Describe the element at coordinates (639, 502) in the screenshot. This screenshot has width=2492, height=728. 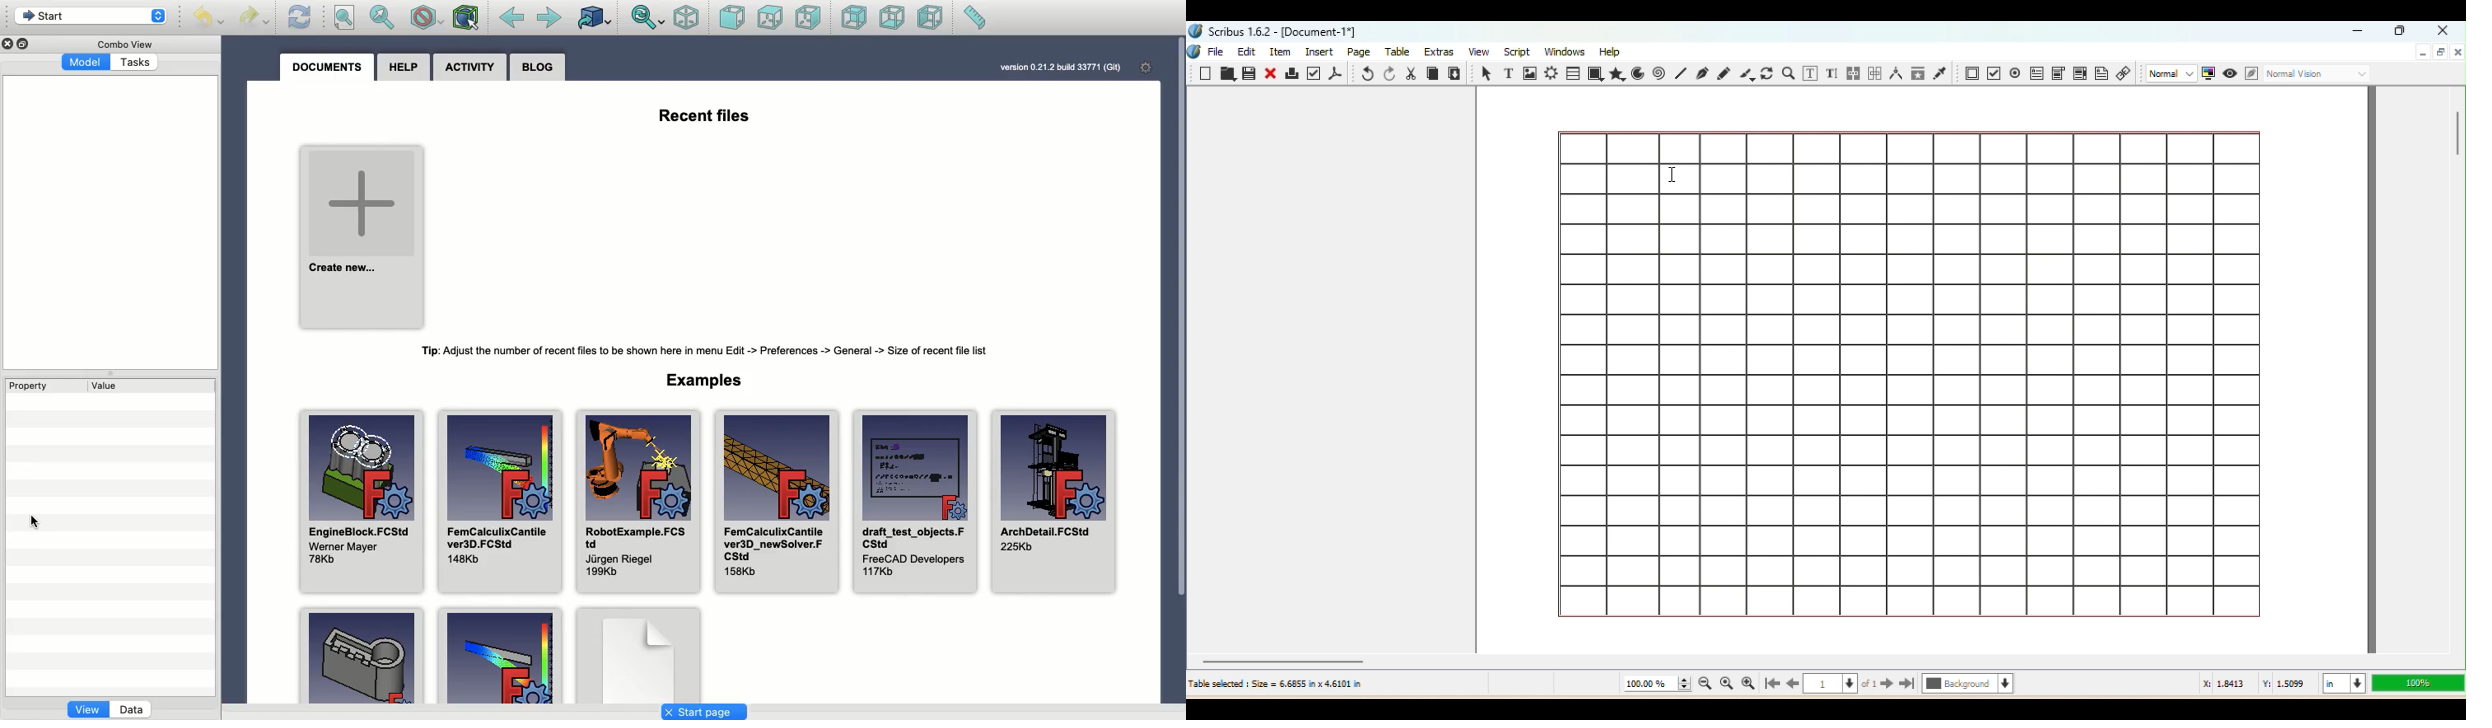
I see `RobotExample.FCStd Jurgen Riegel 199Kb` at that location.